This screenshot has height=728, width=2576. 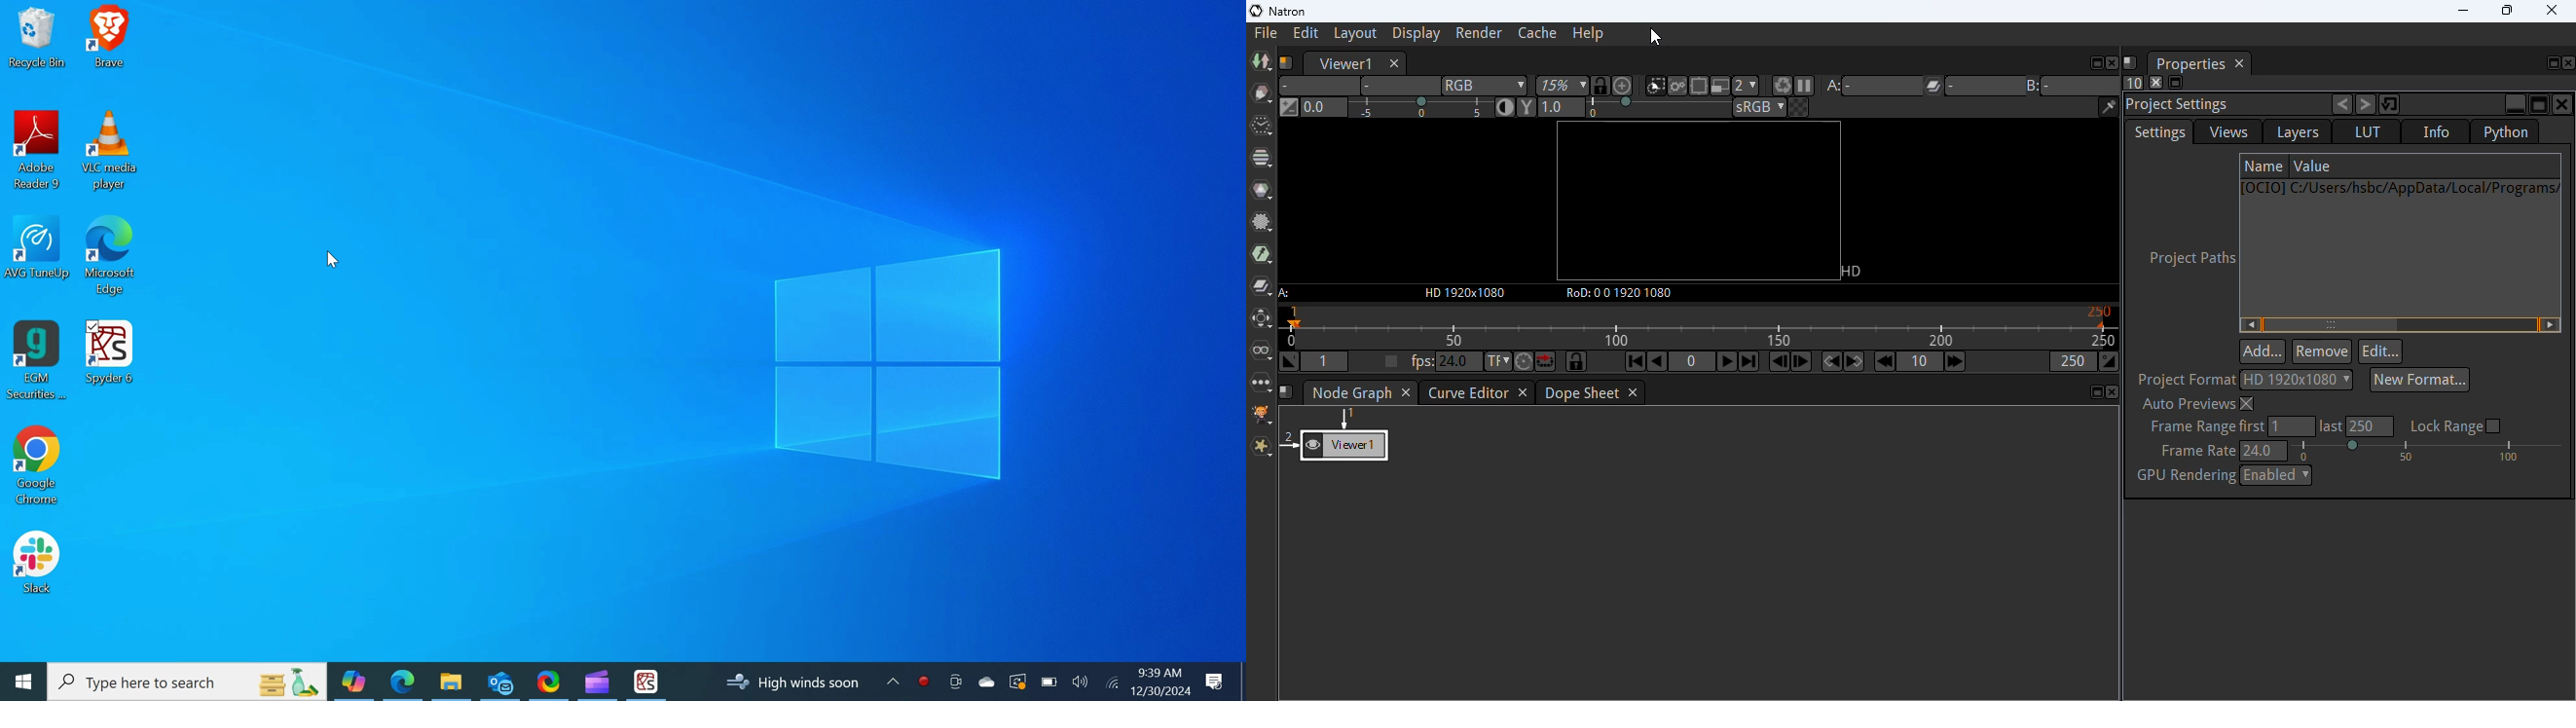 What do you see at coordinates (1080, 681) in the screenshot?
I see `Speaker` at bounding box center [1080, 681].